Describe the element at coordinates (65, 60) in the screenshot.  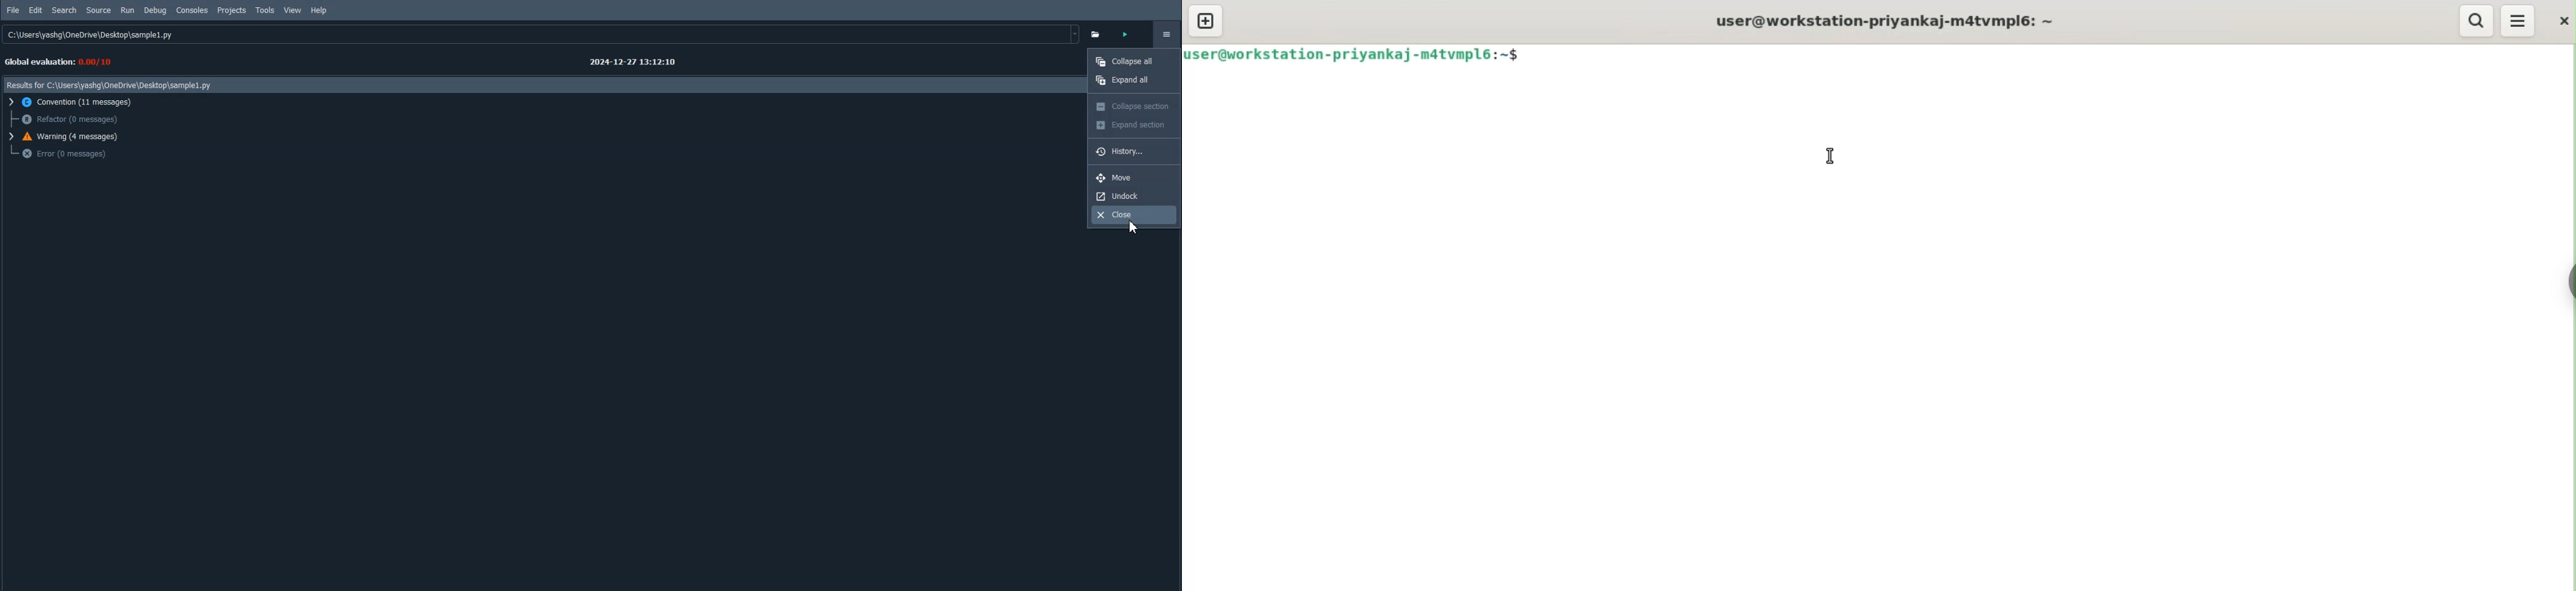
I see `global evaluation: 1.10/10` at that location.